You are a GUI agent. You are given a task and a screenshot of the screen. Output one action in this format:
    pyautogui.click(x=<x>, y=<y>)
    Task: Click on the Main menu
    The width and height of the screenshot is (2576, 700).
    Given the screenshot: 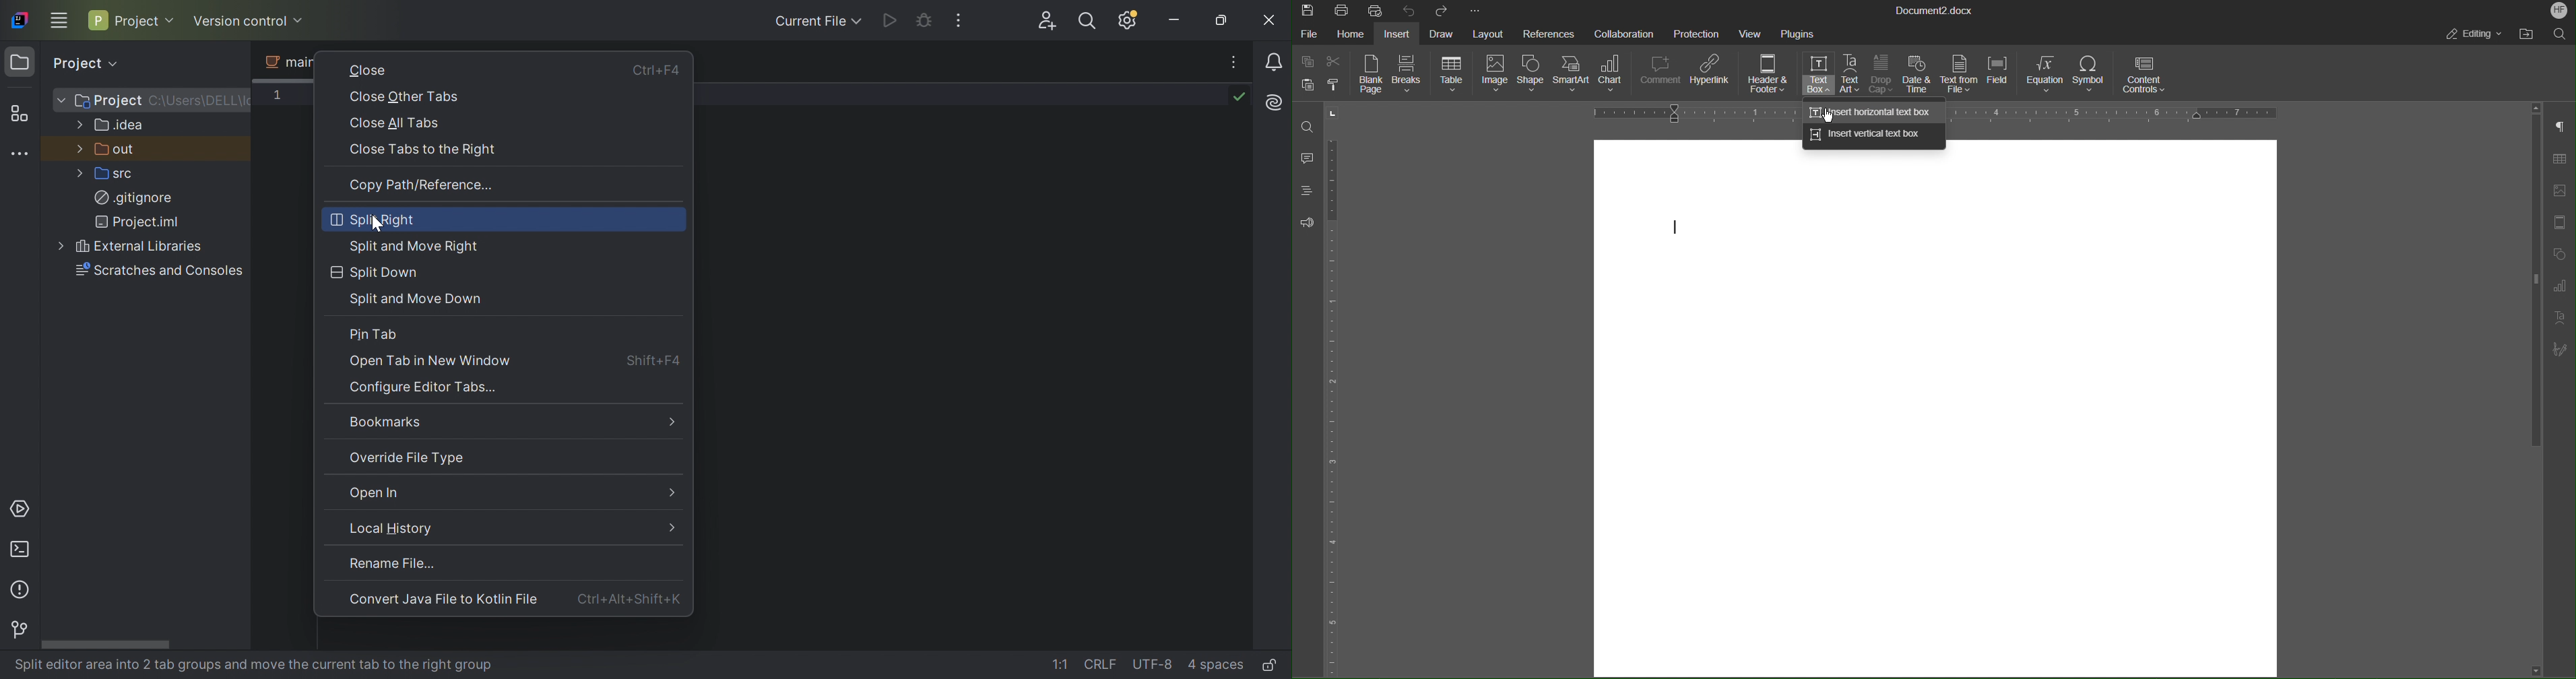 What is the action you would take?
    pyautogui.click(x=61, y=20)
    